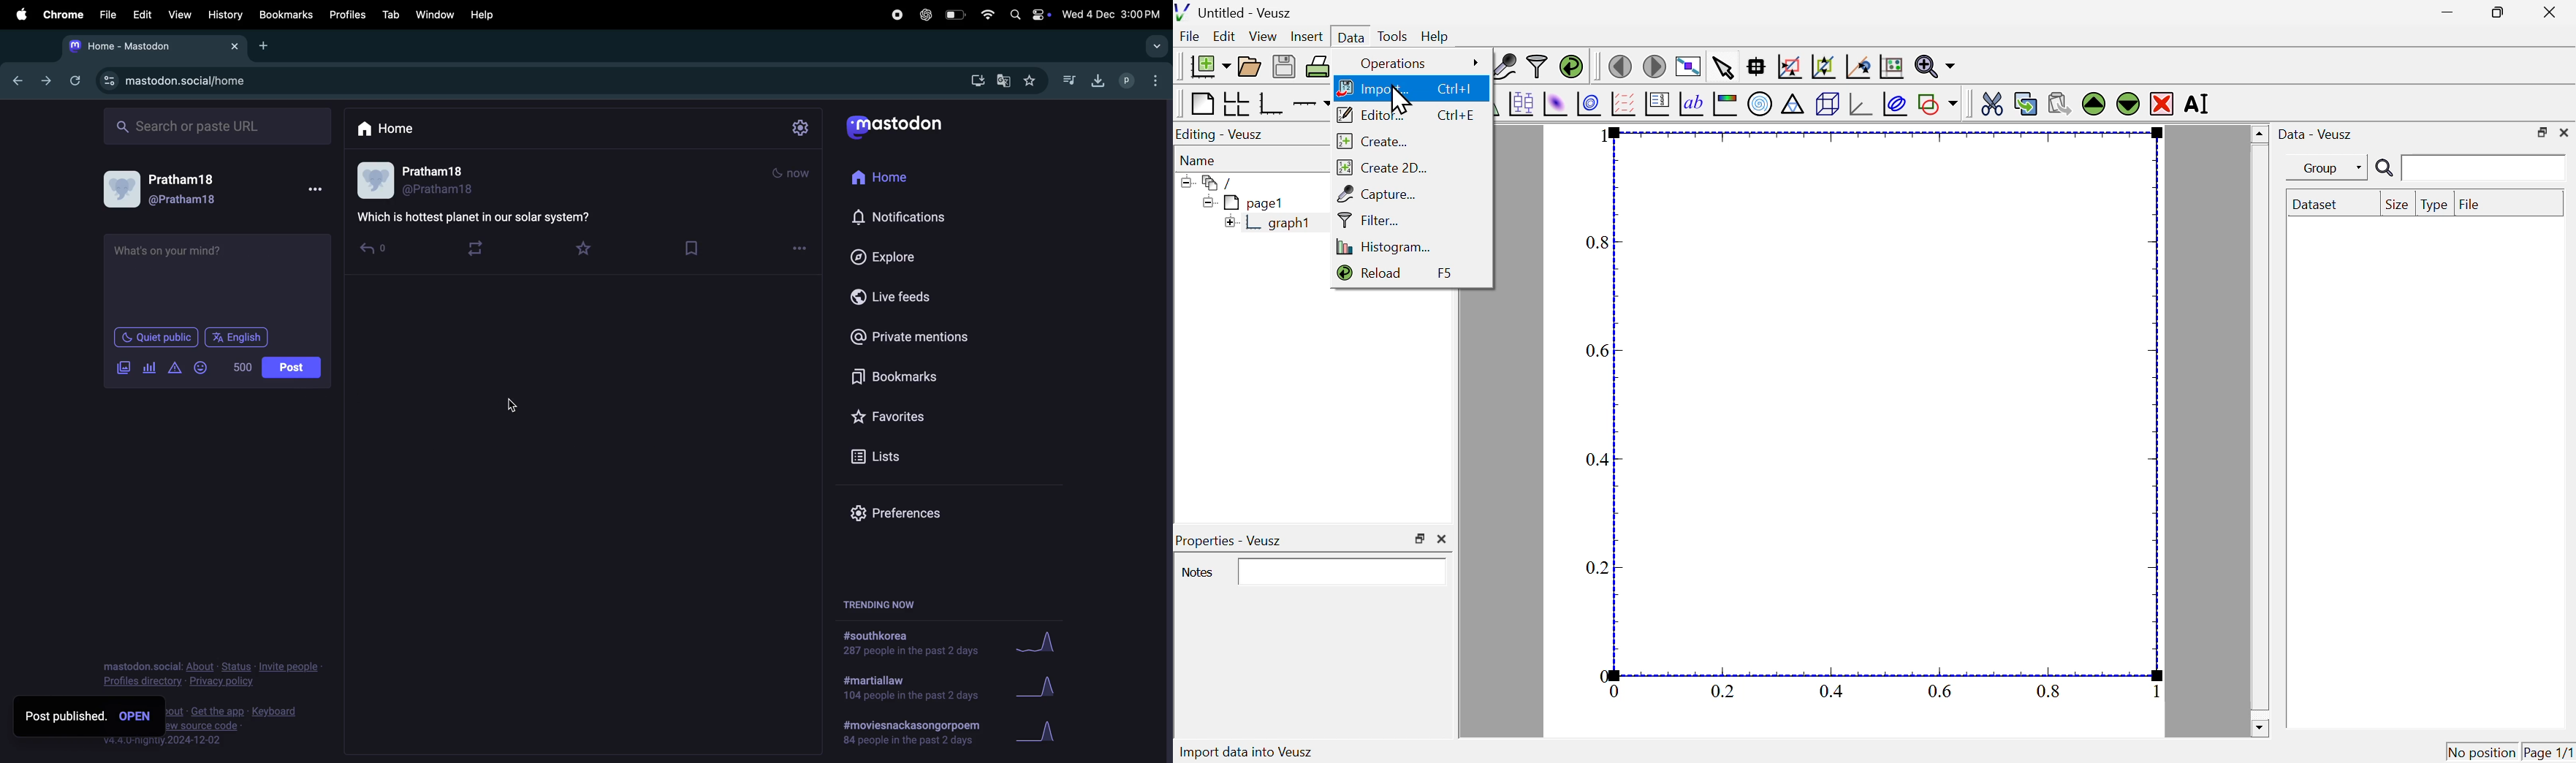  I want to click on settings, so click(802, 128).